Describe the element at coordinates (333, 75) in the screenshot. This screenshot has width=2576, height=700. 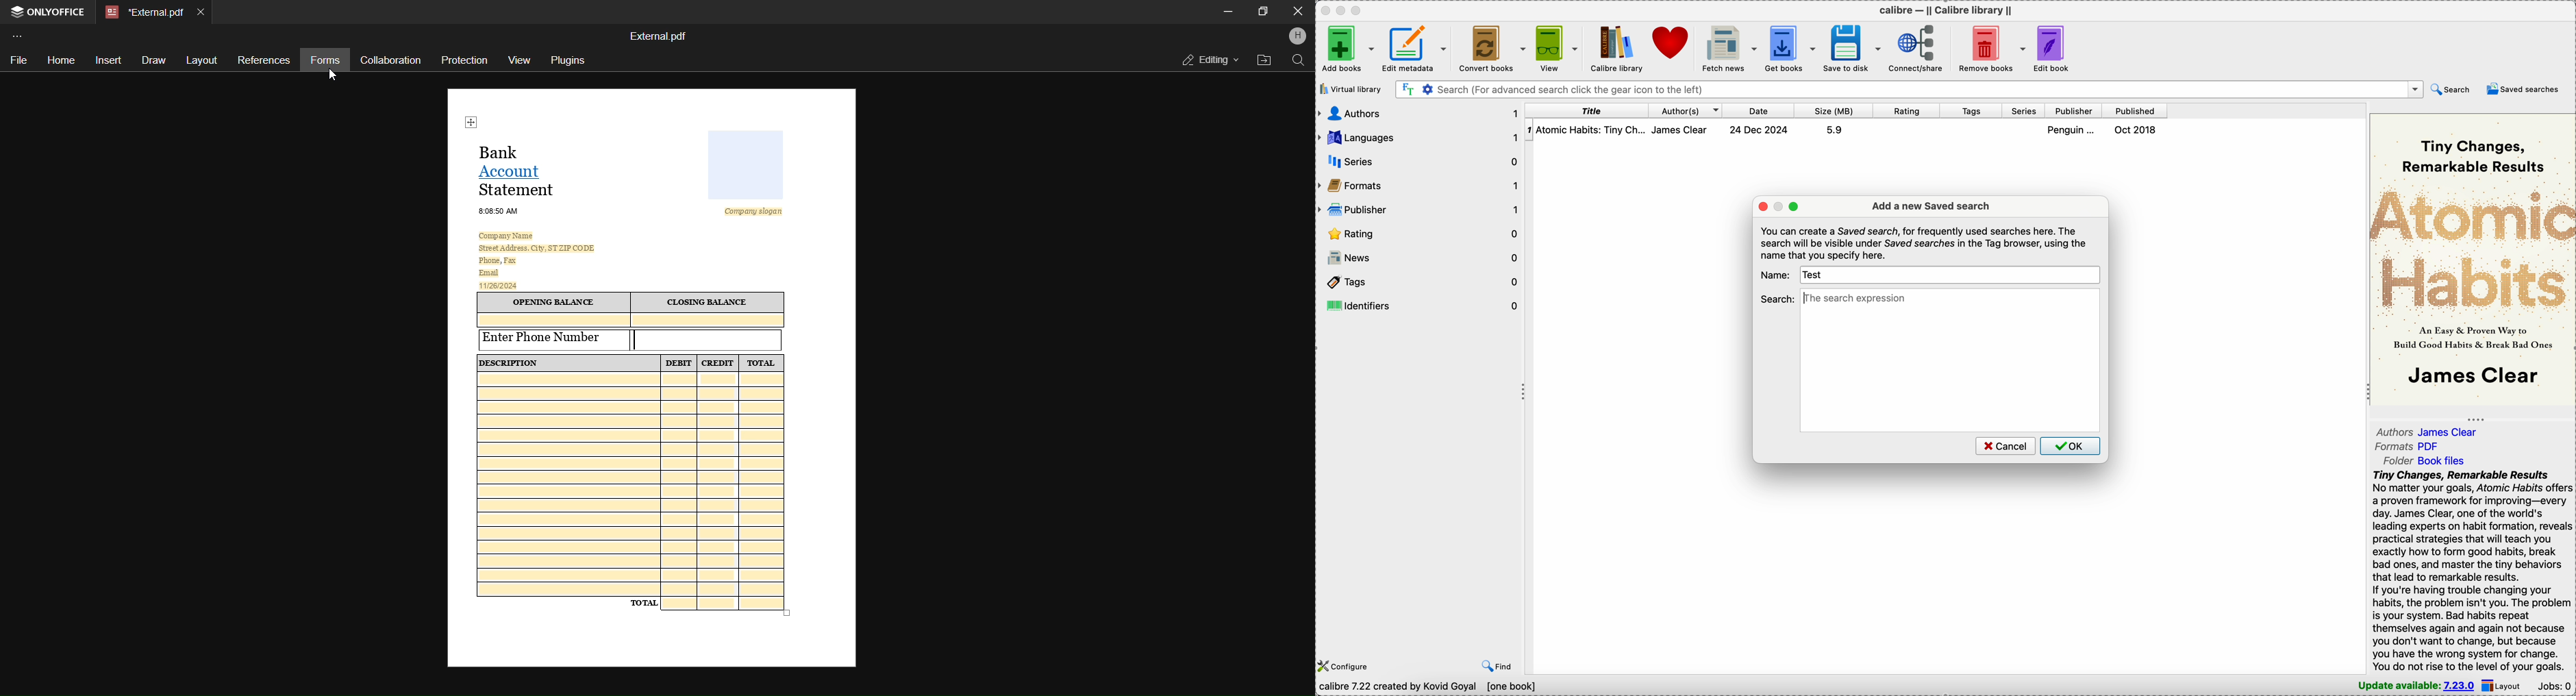
I see `cursor` at that location.